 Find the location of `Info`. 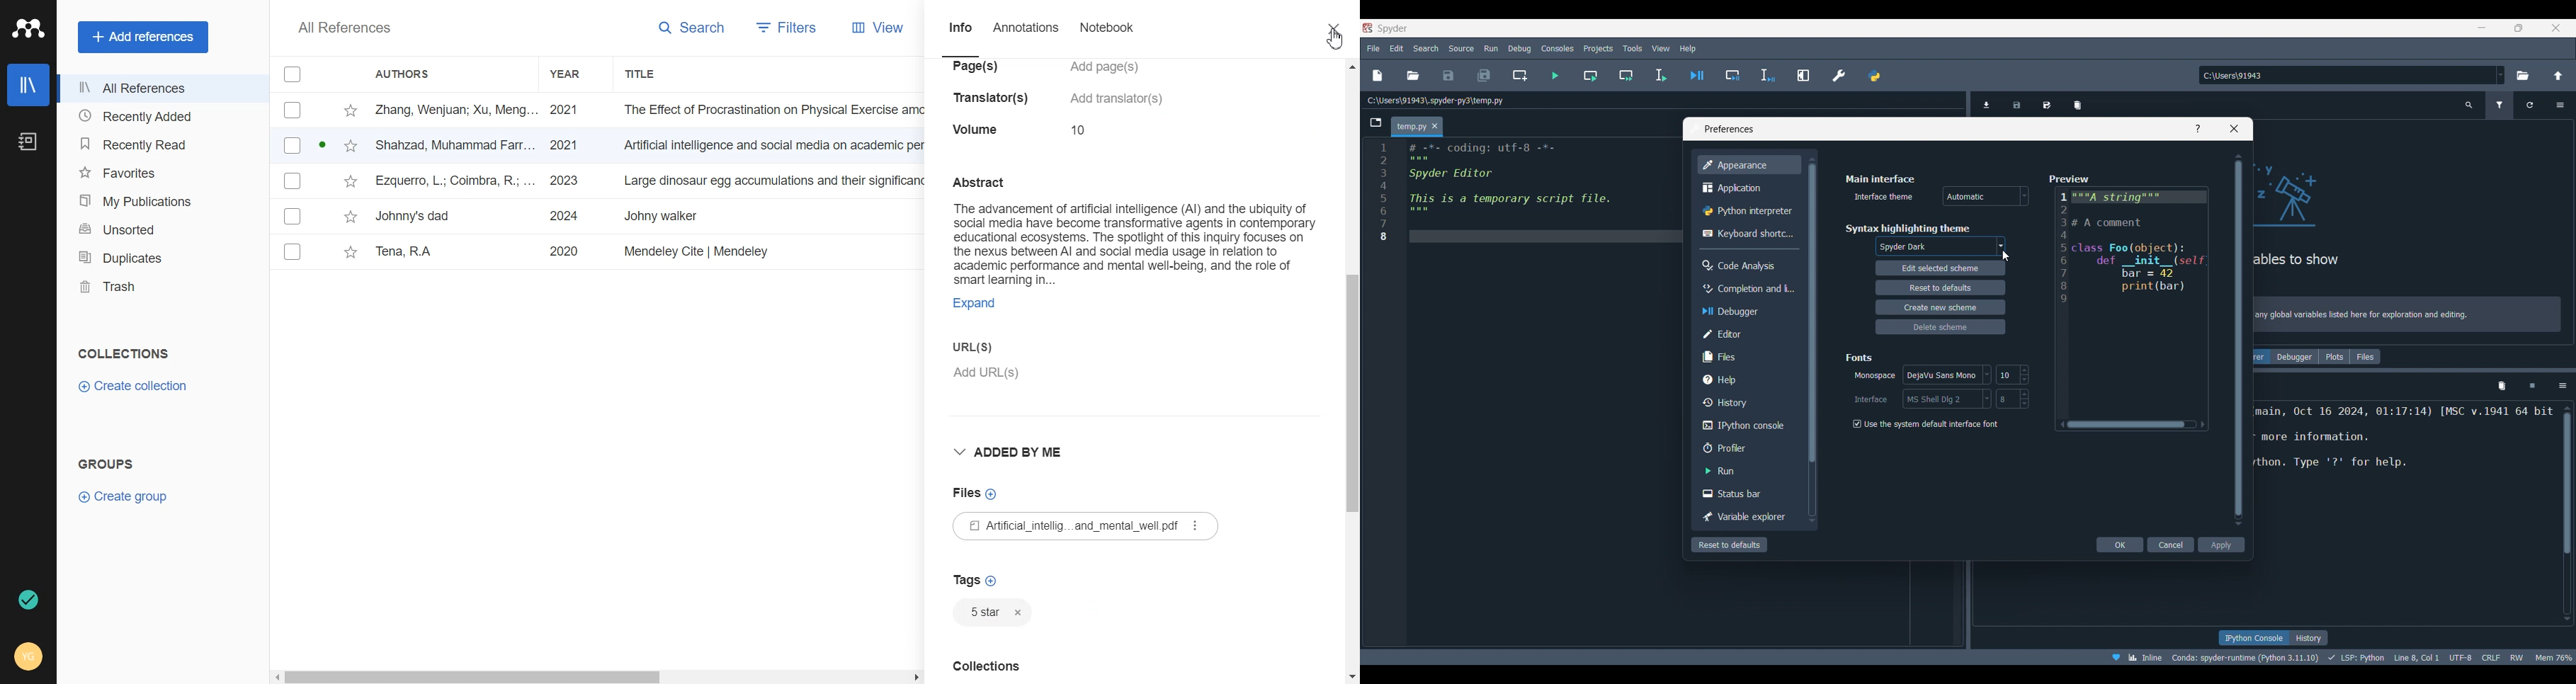

Info is located at coordinates (960, 36).